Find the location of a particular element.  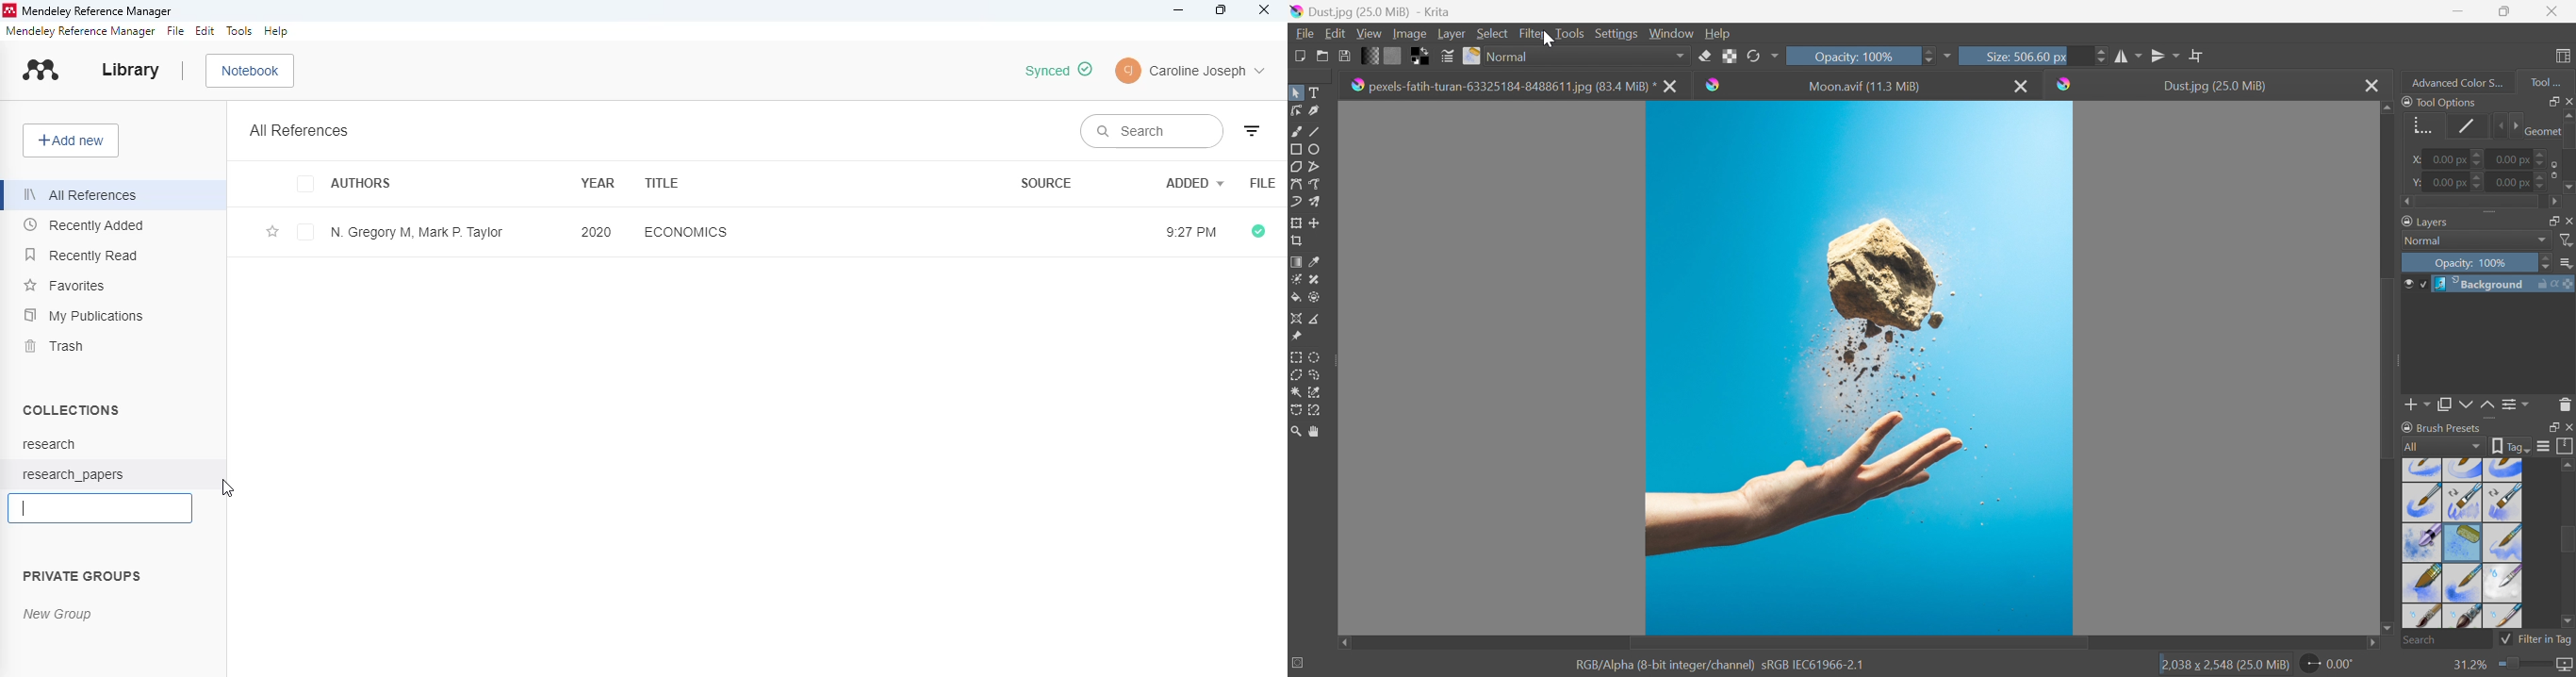

add new is located at coordinates (71, 140).